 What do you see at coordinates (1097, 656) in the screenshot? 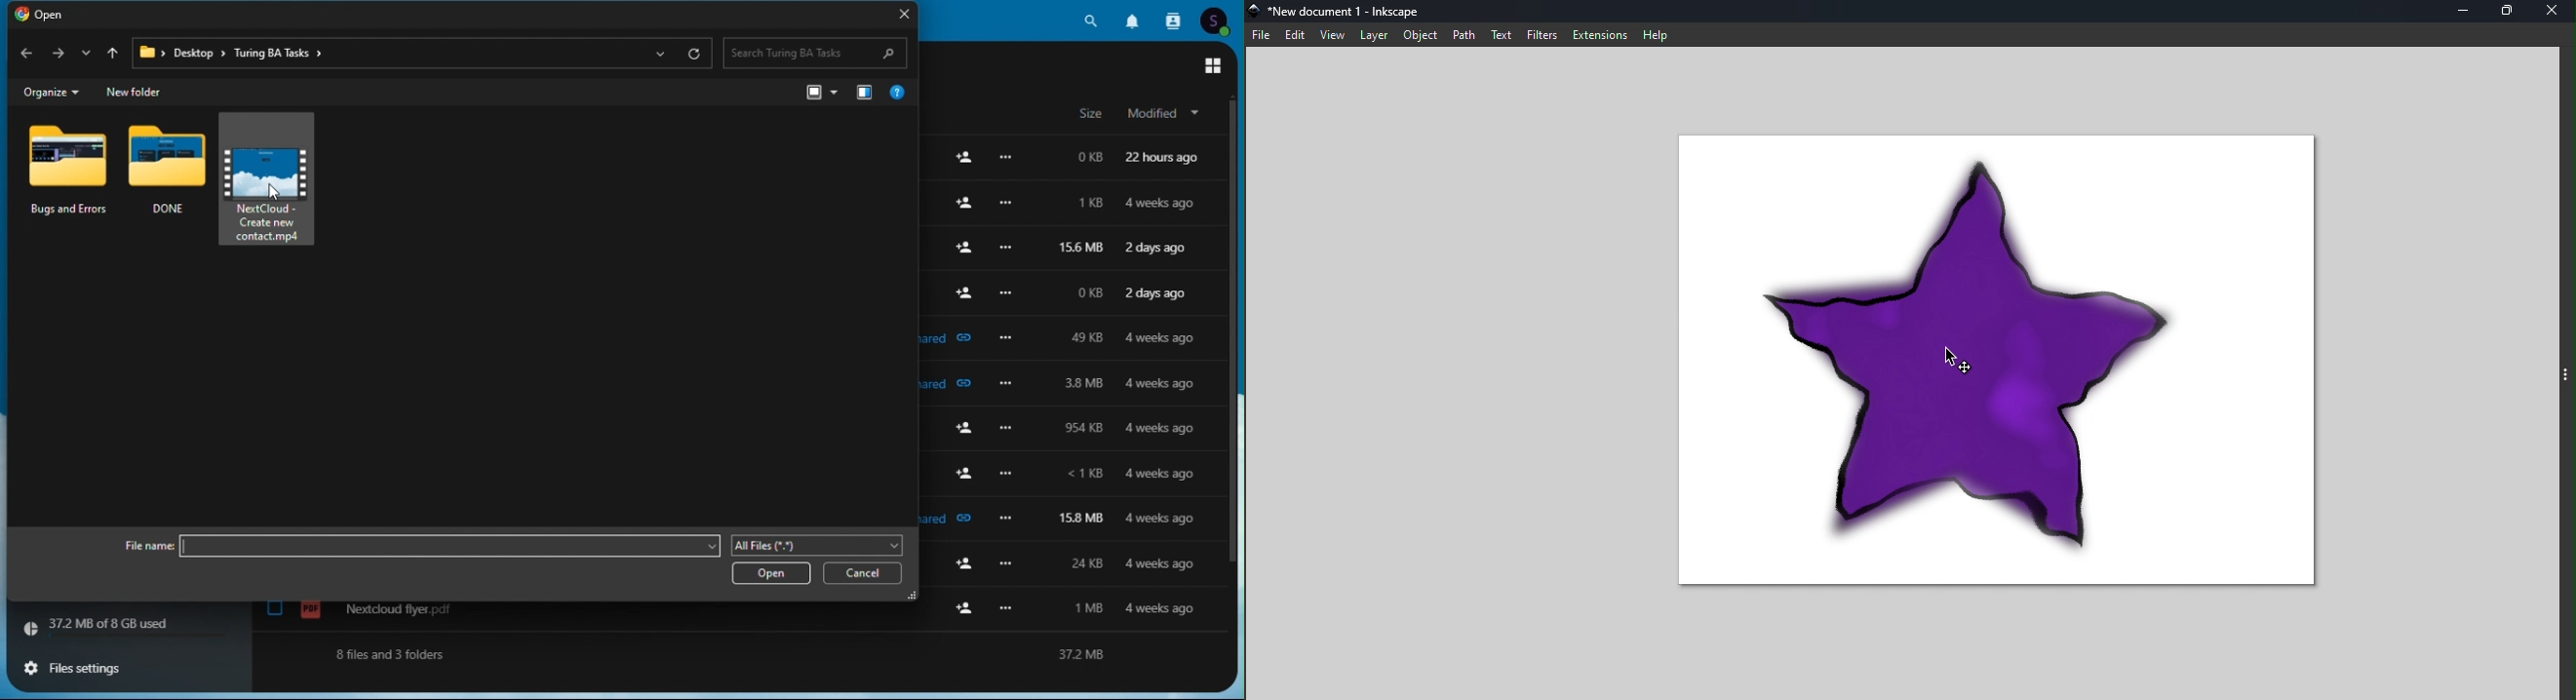
I see `37.2 mb` at bounding box center [1097, 656].